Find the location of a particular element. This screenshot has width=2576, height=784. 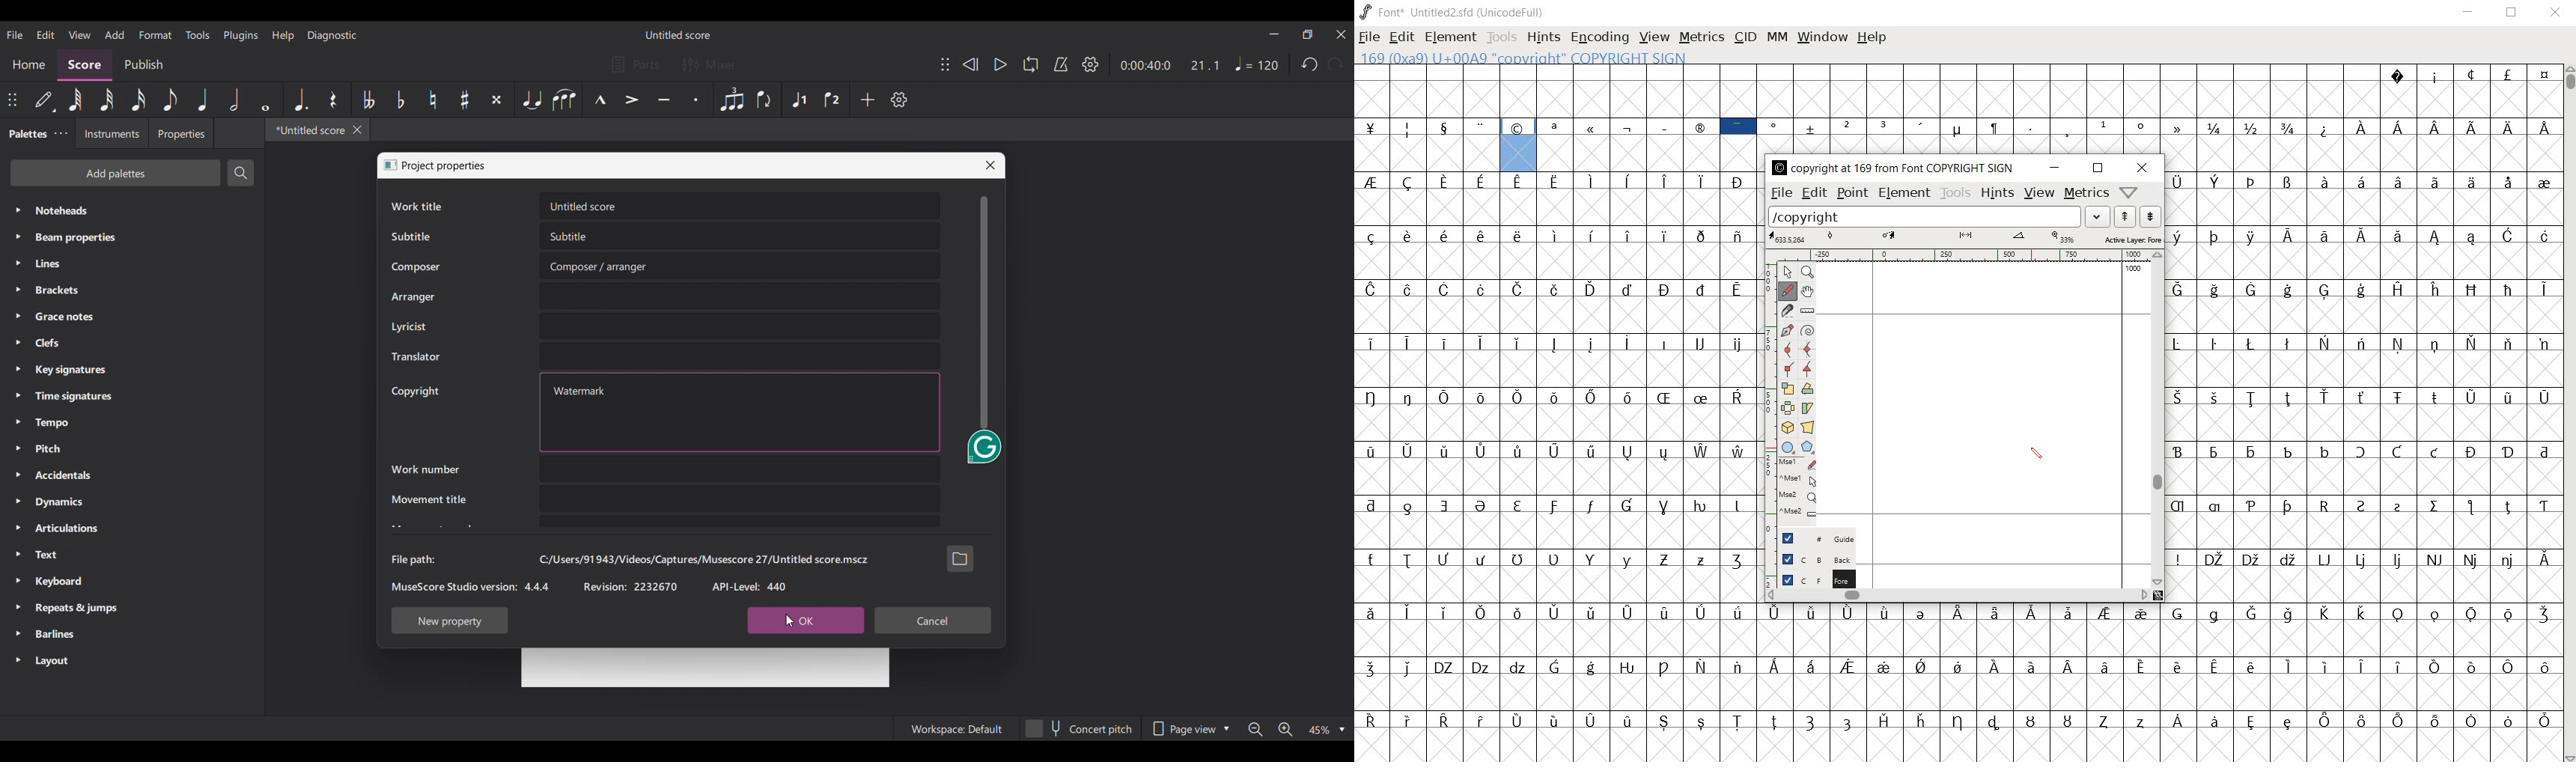

glyph characters is located at coordinates (2363, 385).